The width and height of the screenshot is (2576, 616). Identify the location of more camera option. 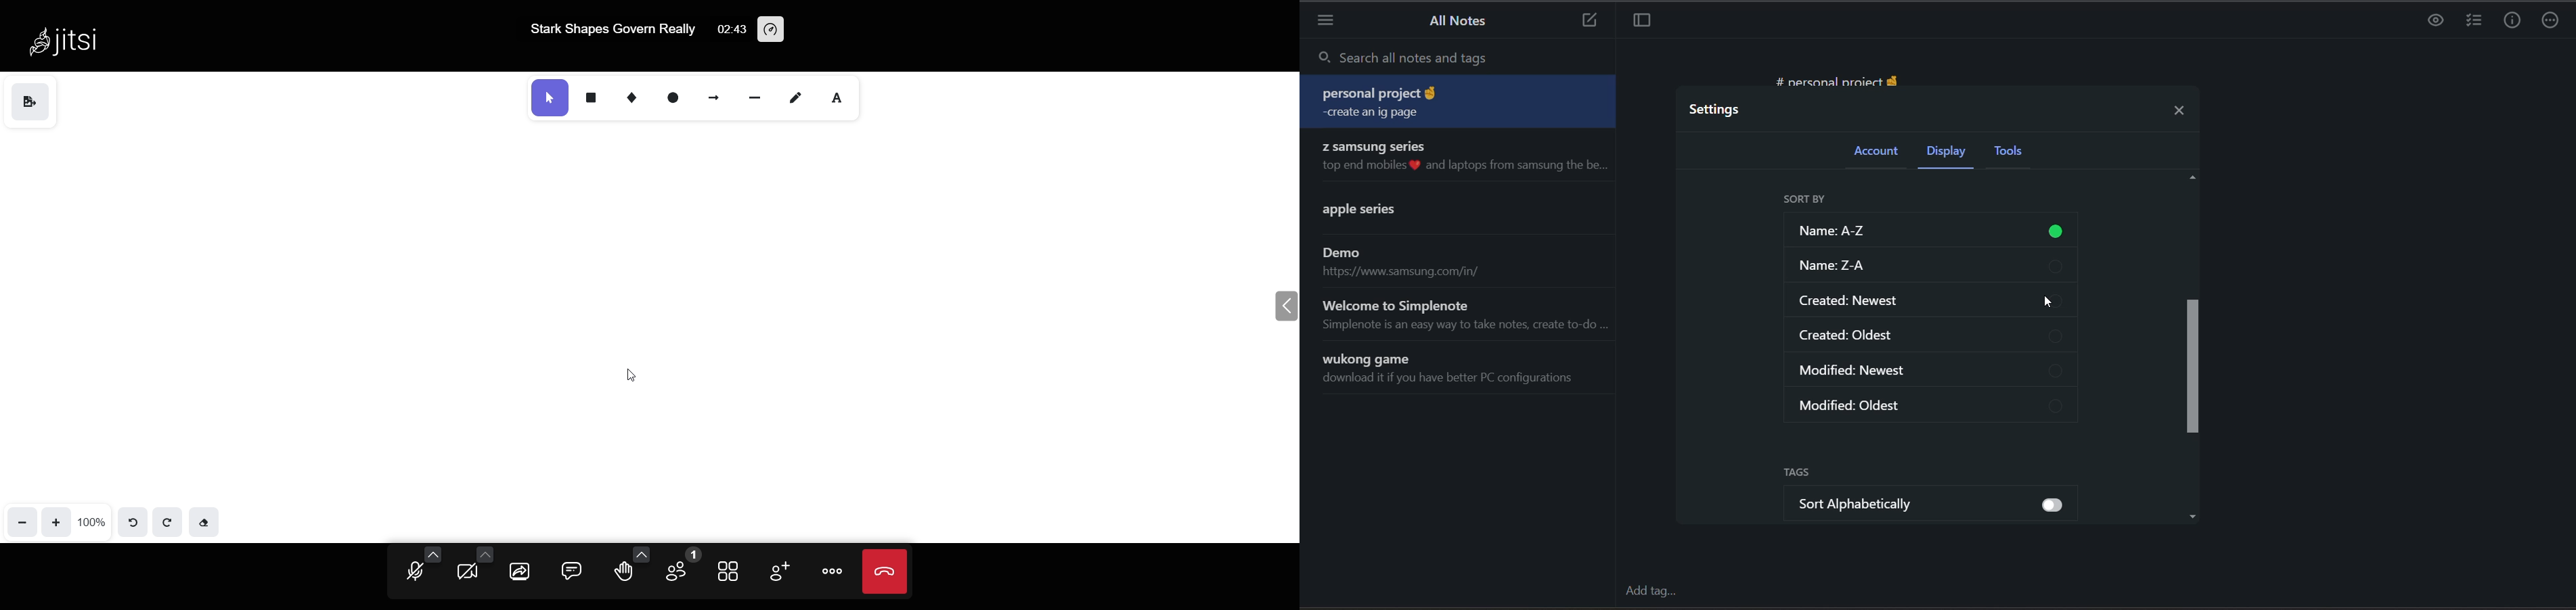
(485, 553).